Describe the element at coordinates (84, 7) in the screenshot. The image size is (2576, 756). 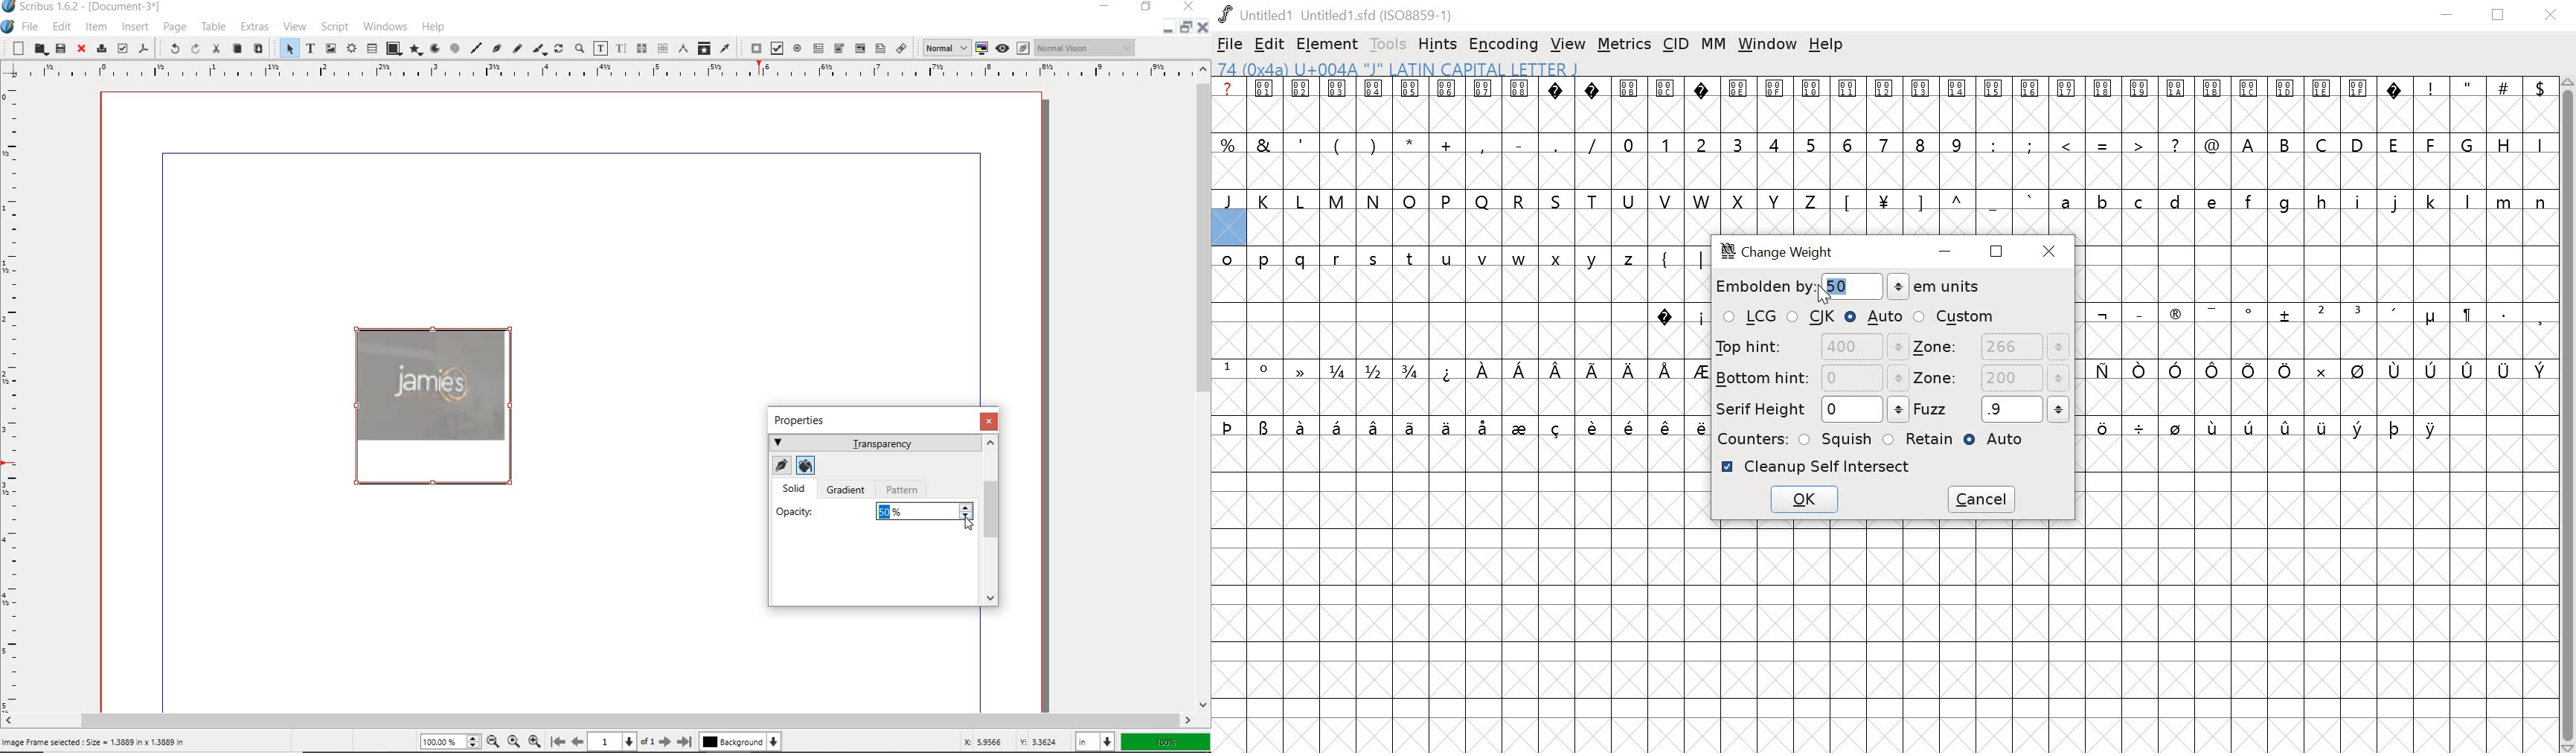
I see `Scribus 1.6.2` at that location.